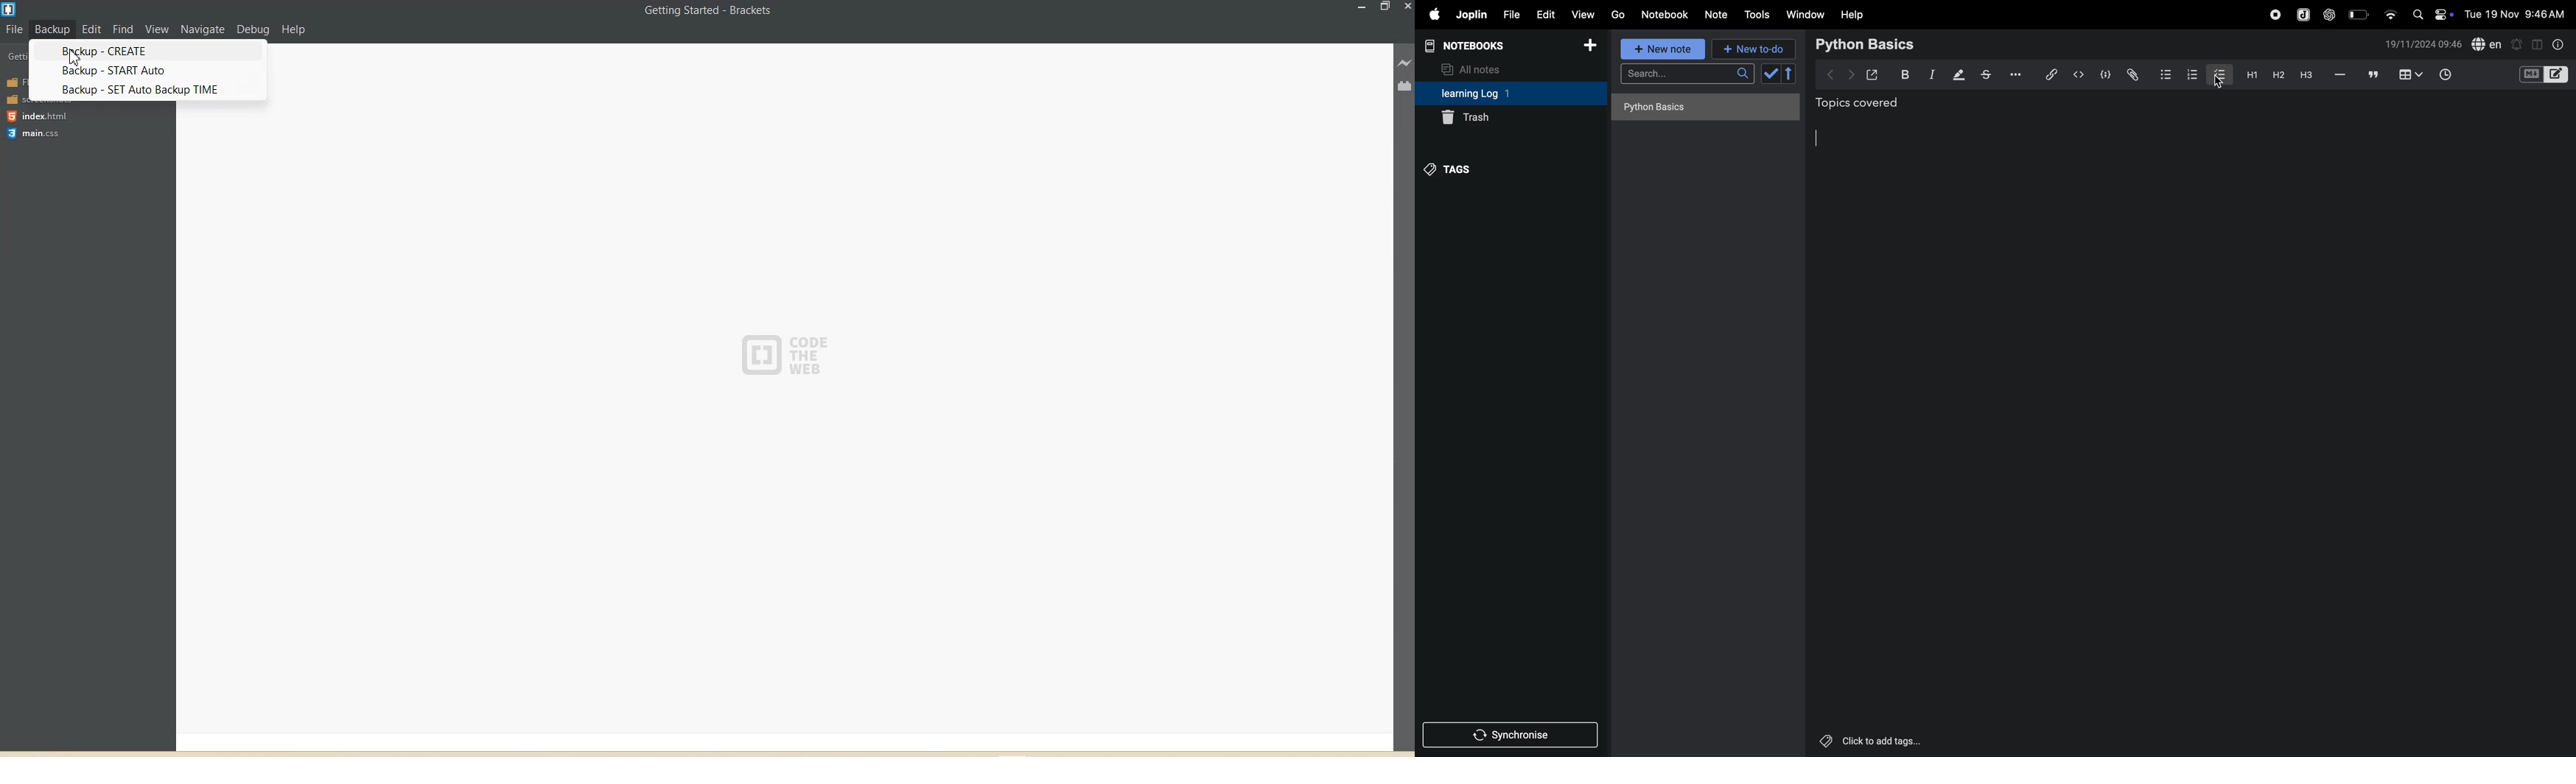 This screenshot has height=784, width=2576. I want to click on alert, so click(2518, 43).